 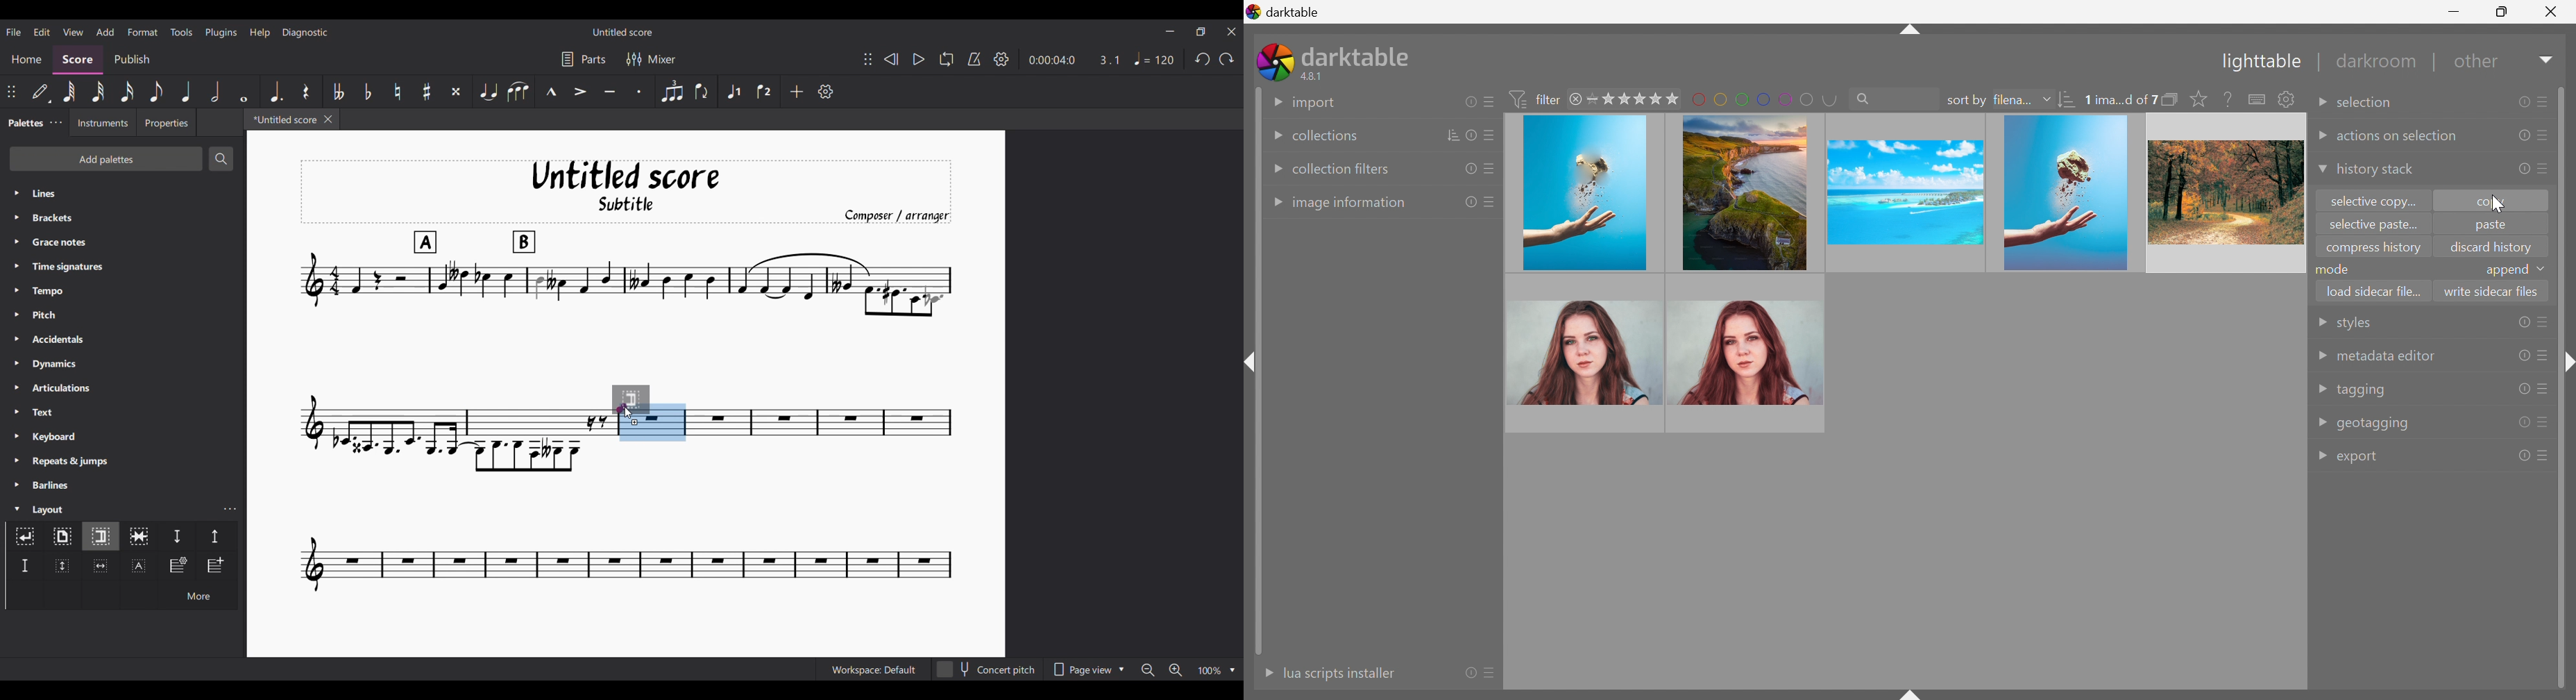 I want to click on Drop Down, so click(x=2322, y=389).